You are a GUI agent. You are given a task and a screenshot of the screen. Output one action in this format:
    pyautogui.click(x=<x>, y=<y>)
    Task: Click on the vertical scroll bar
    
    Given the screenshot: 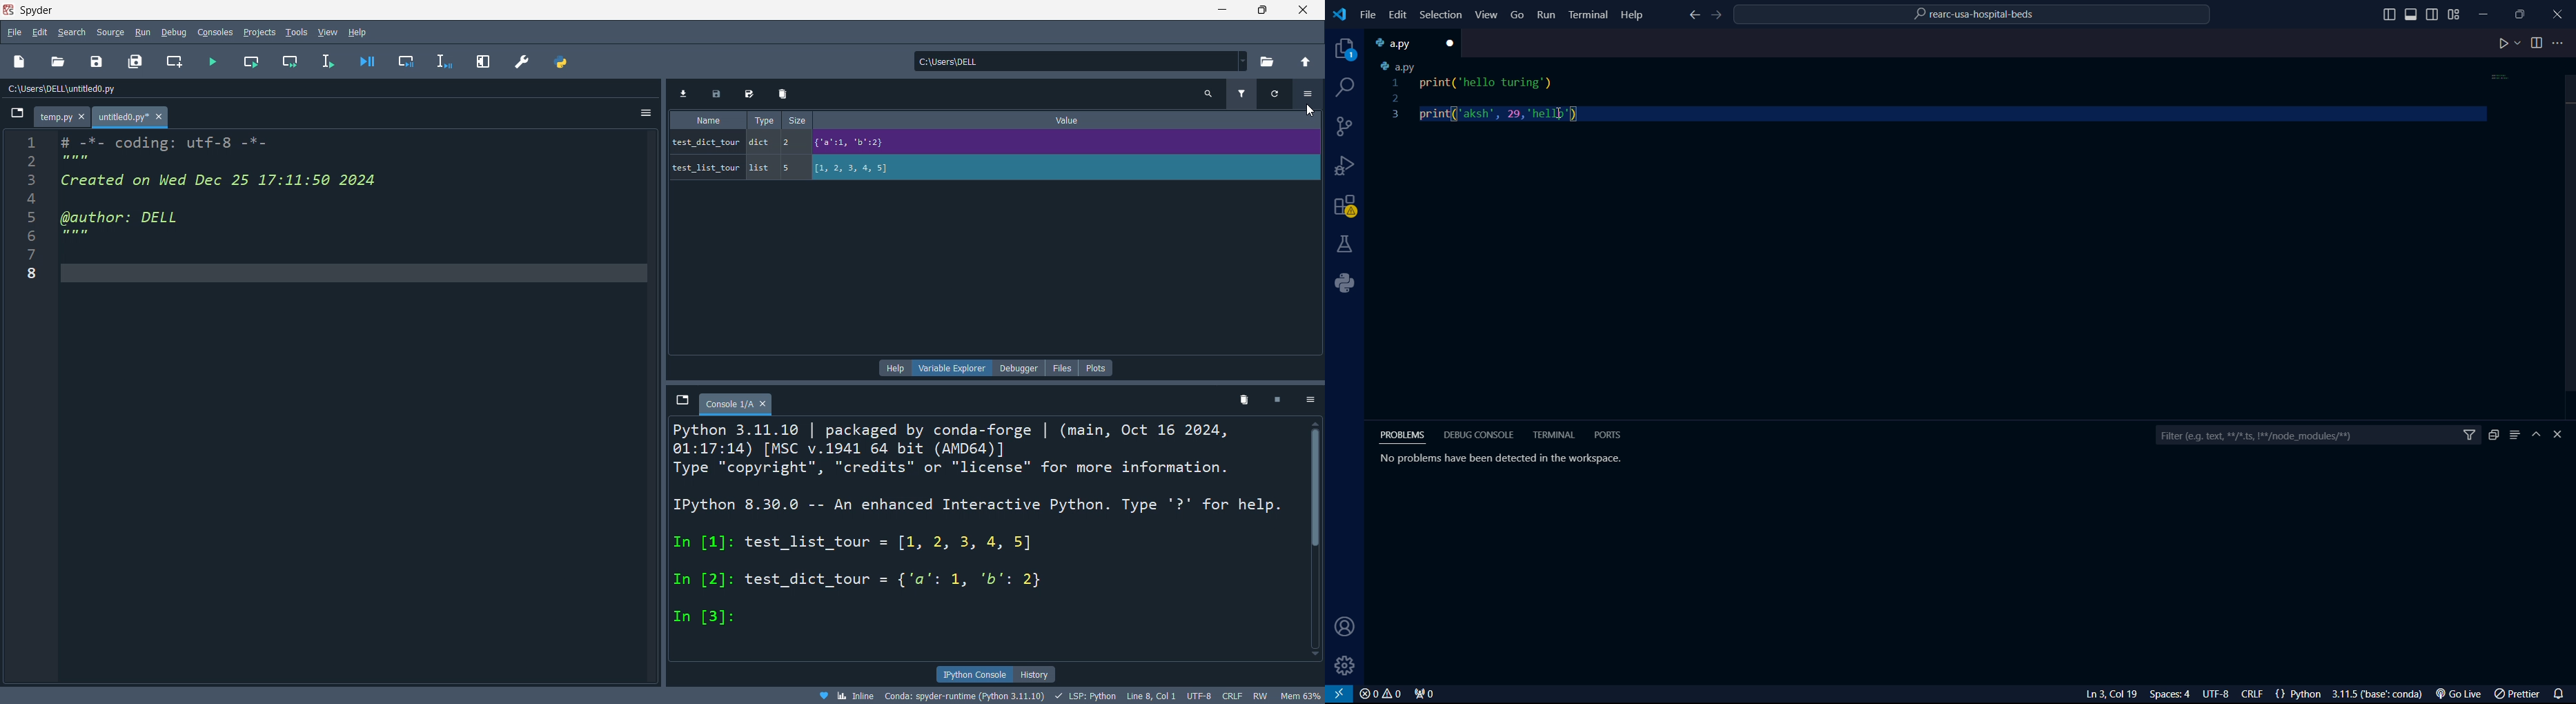 What is the action you would take?
    pyautogui.click(x=1317, y=536)
    